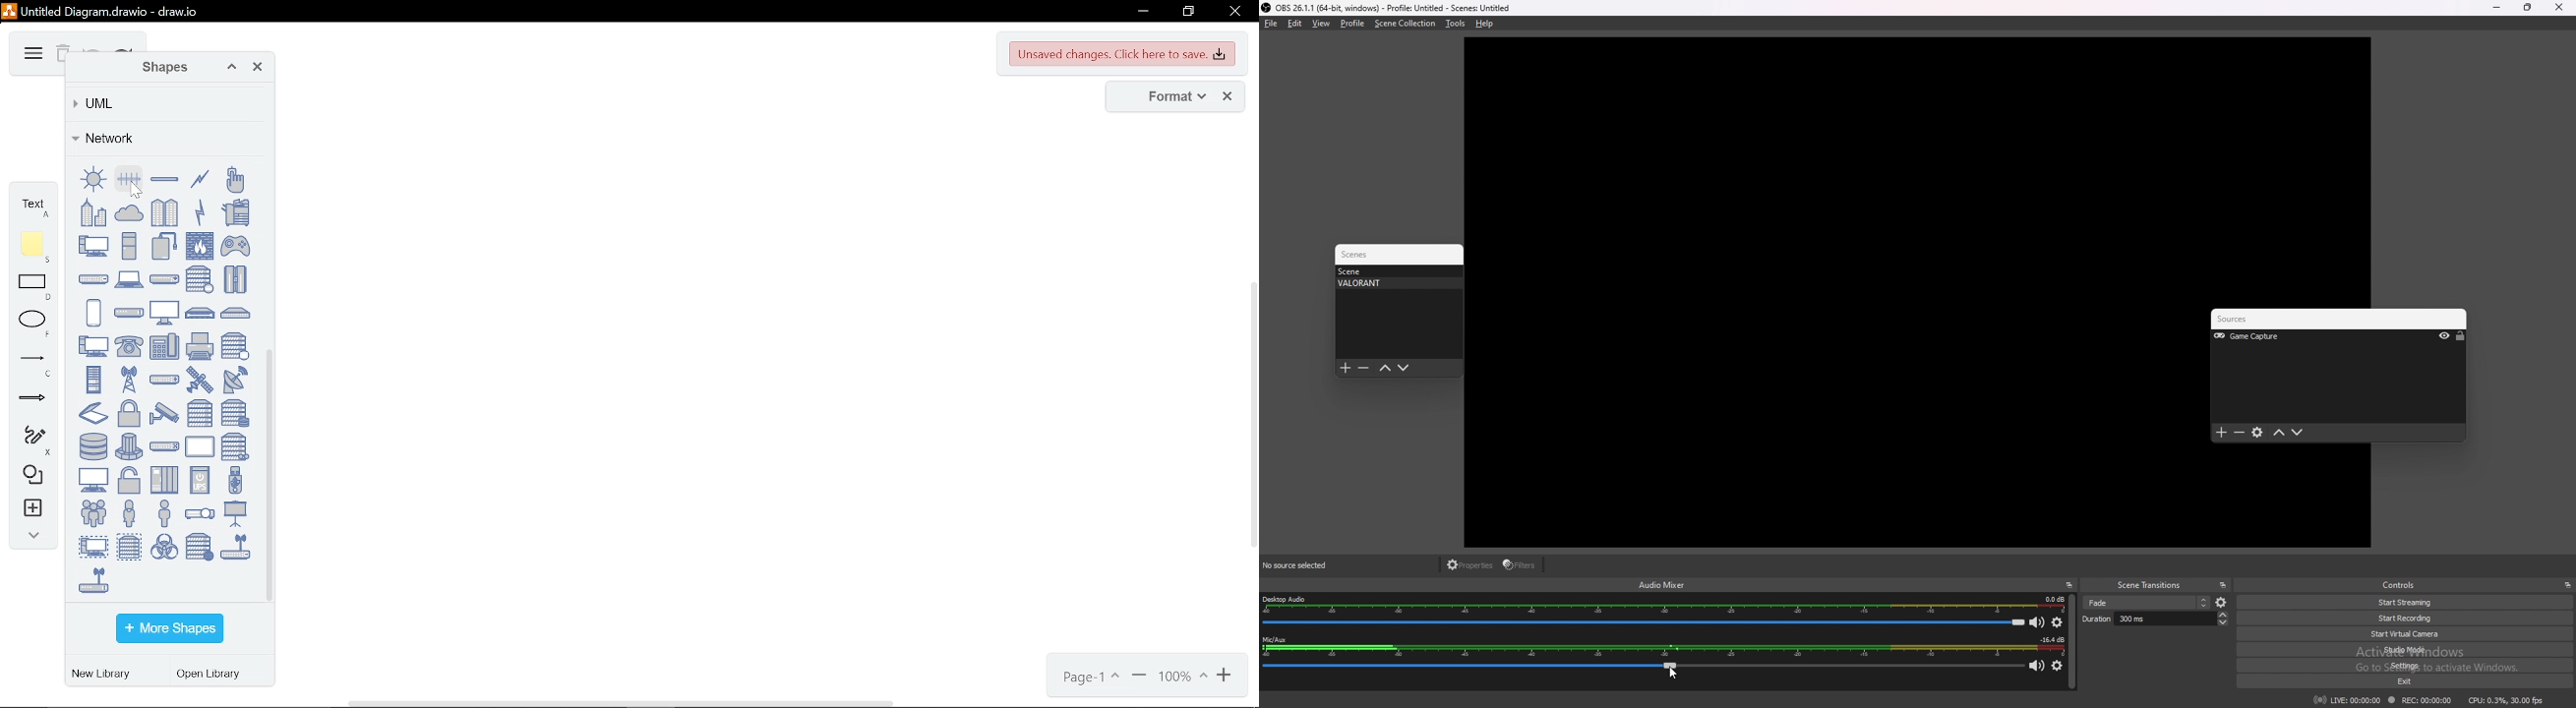  I want to click on scene transitions, so click(2150, 586).